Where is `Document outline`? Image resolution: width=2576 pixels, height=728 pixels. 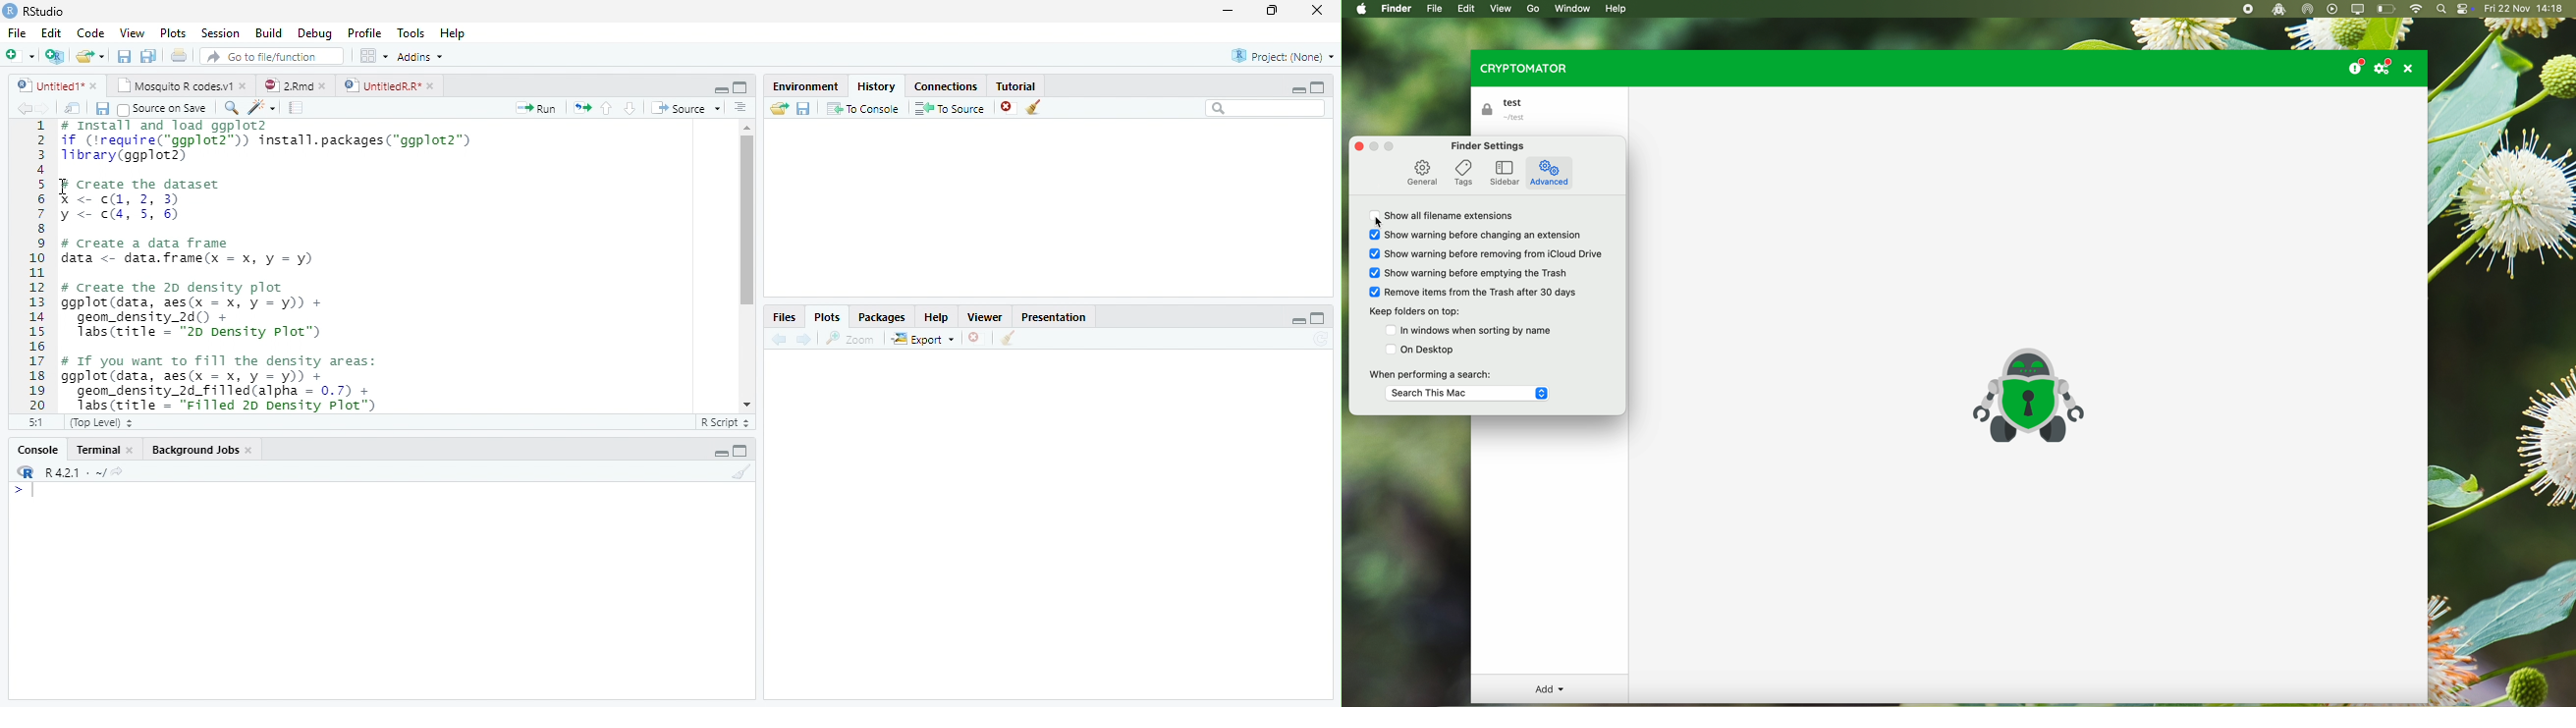
Document outline is located at coordinates (740, 109).